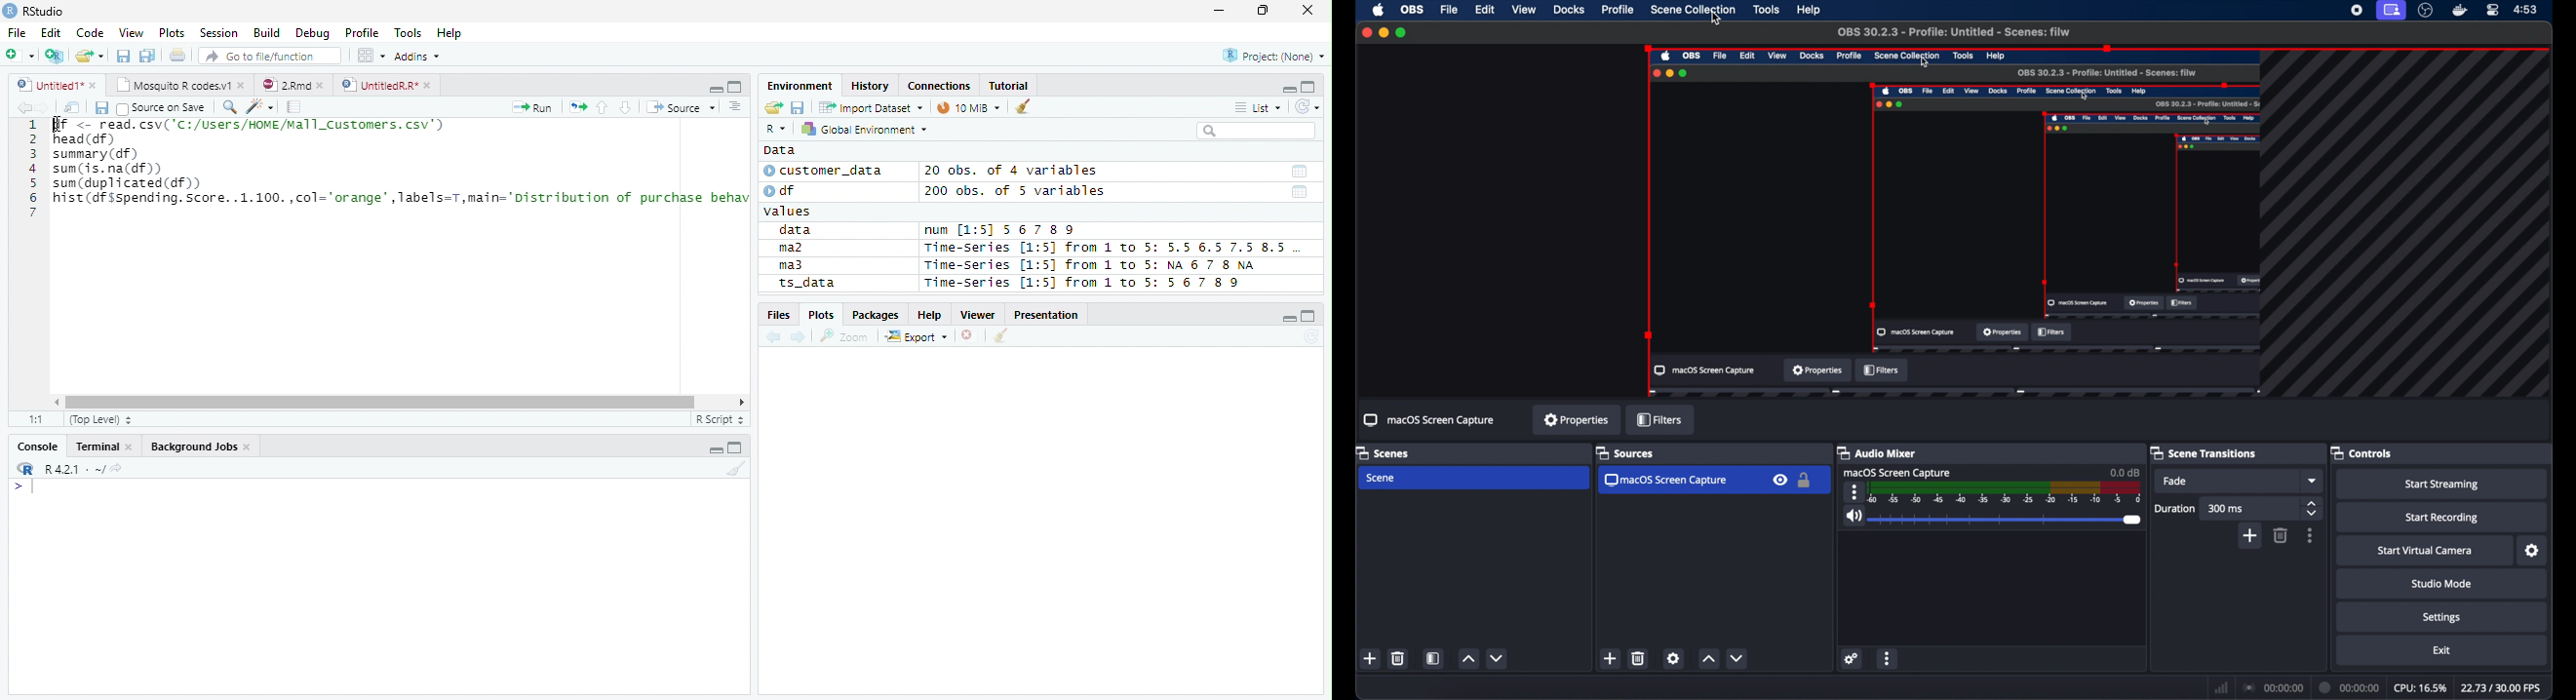  Describe the element at coordinates (981, 315) in the screenshot. I see `Viewer` at that location.